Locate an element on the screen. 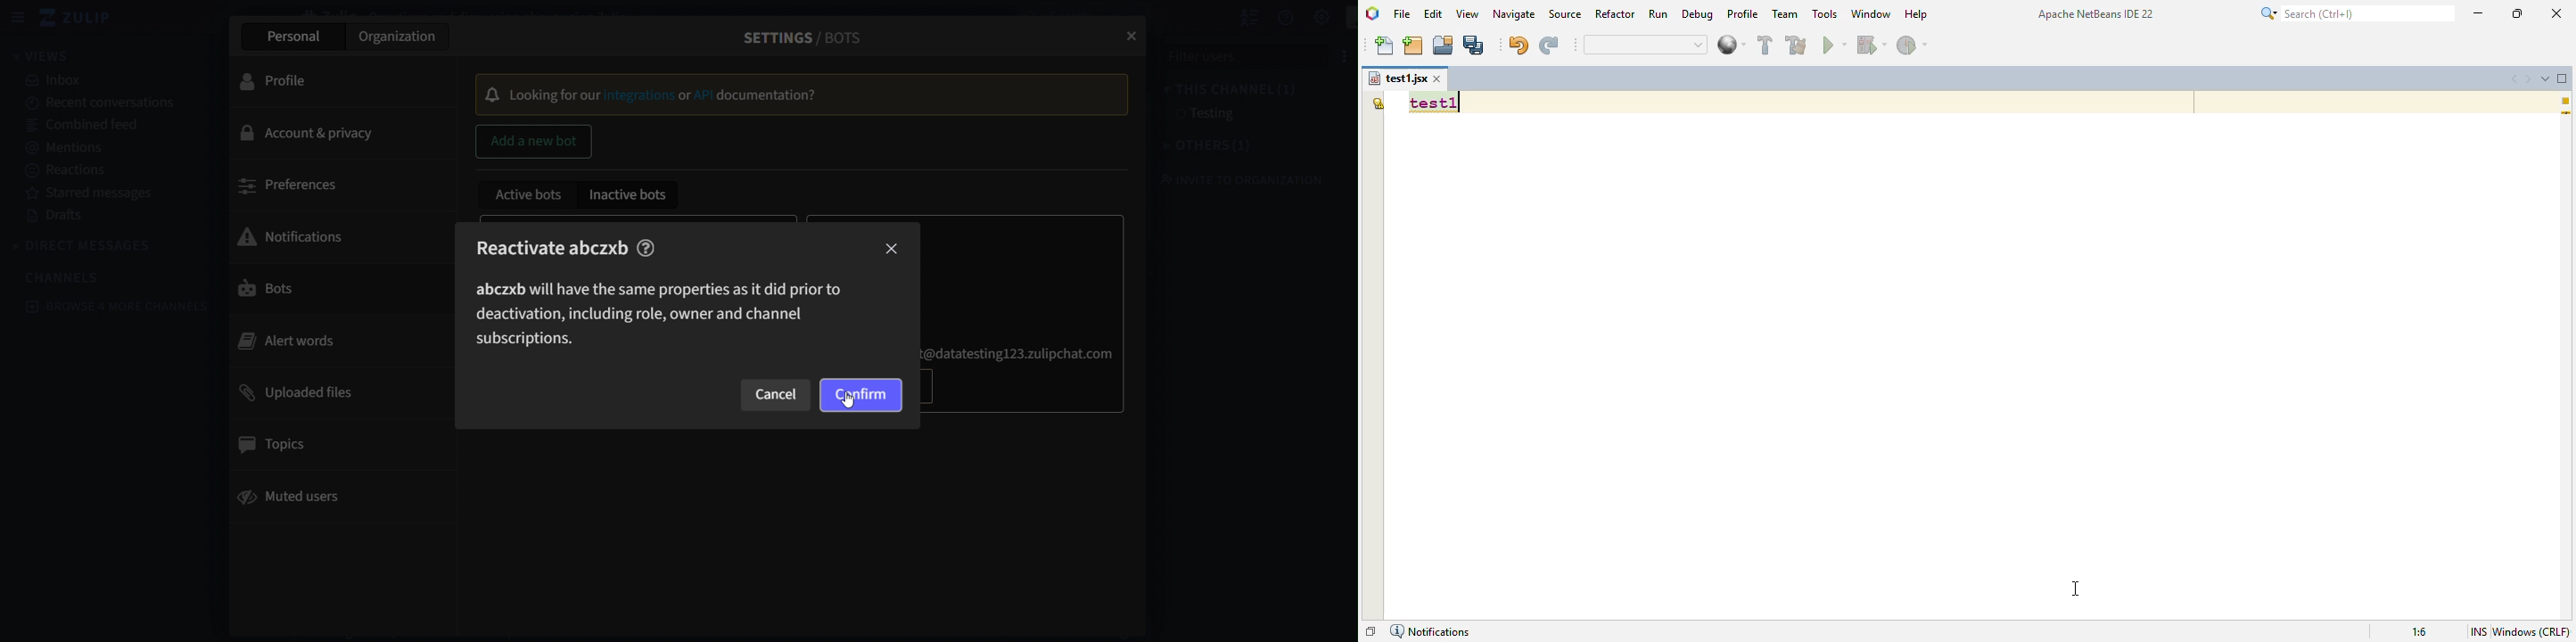 This screenshot has height=644, width=2576. cancel is located at coordinates (780, 395).